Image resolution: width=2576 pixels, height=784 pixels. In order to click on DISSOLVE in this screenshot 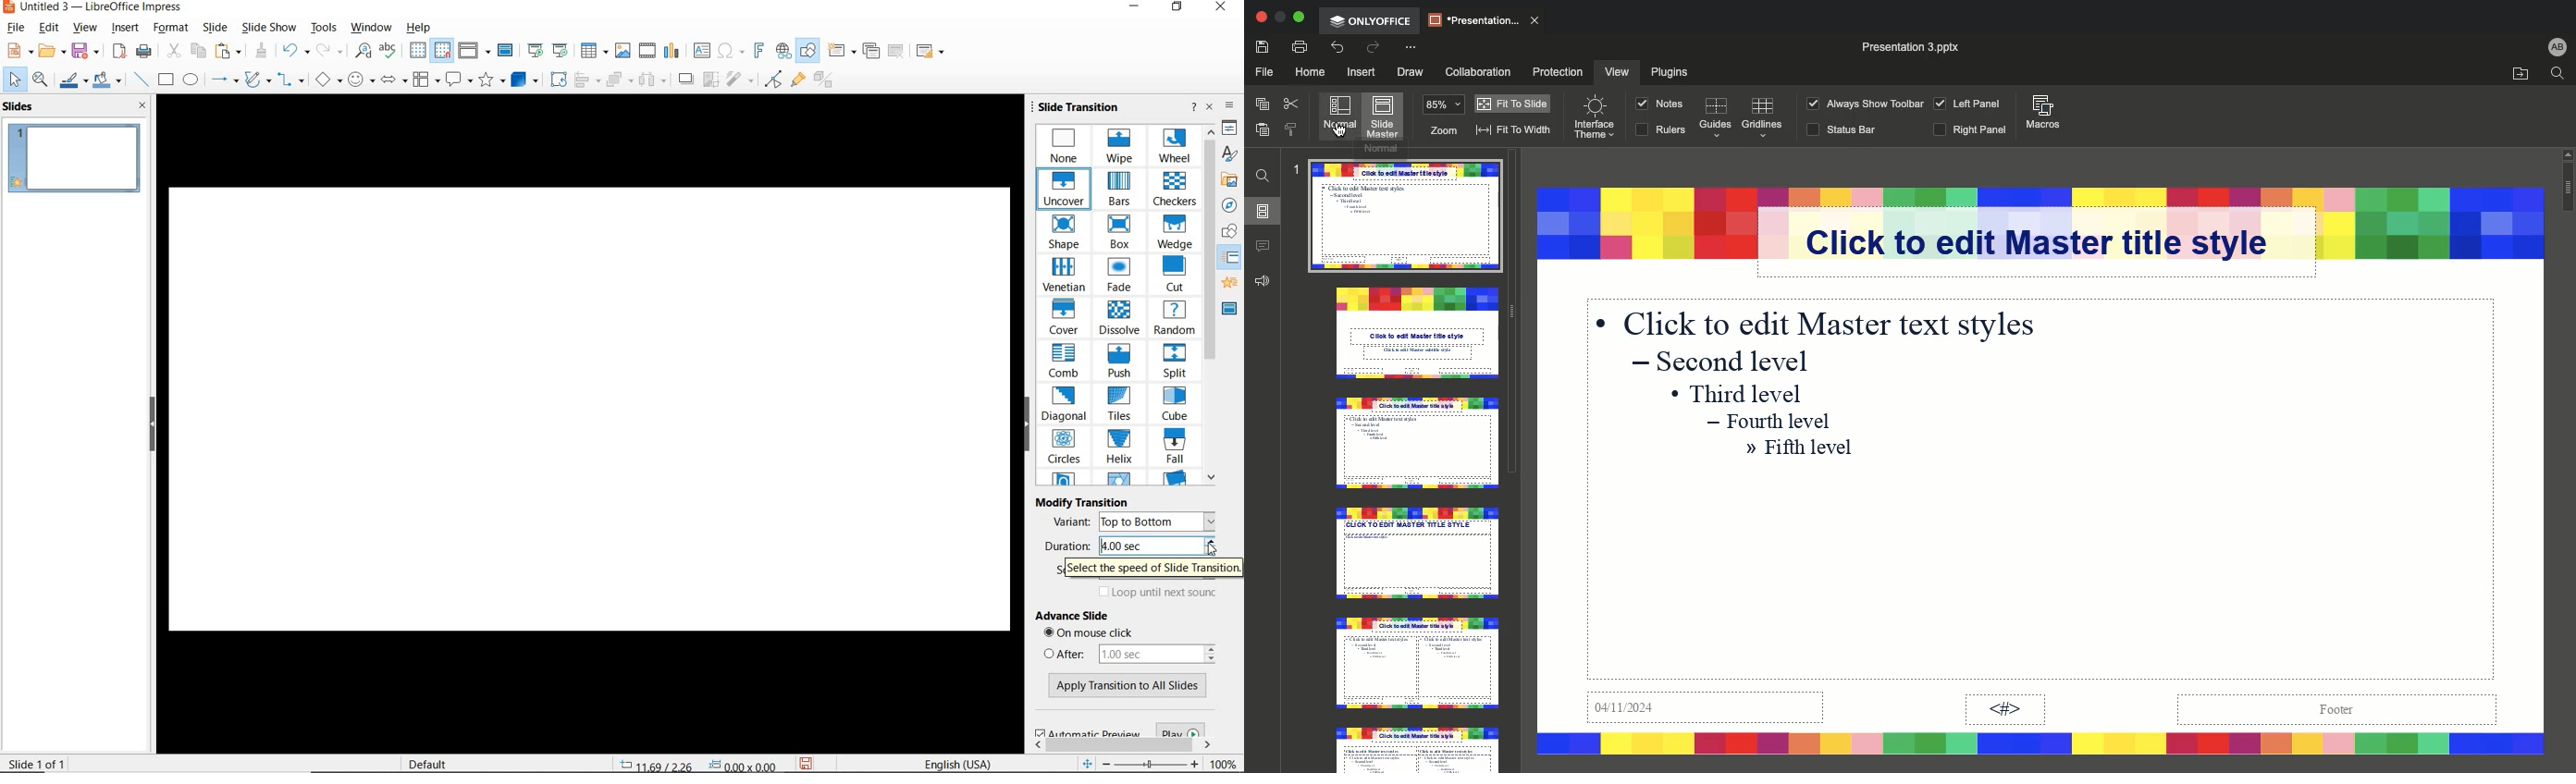, I will do `click(1121, 319)`.